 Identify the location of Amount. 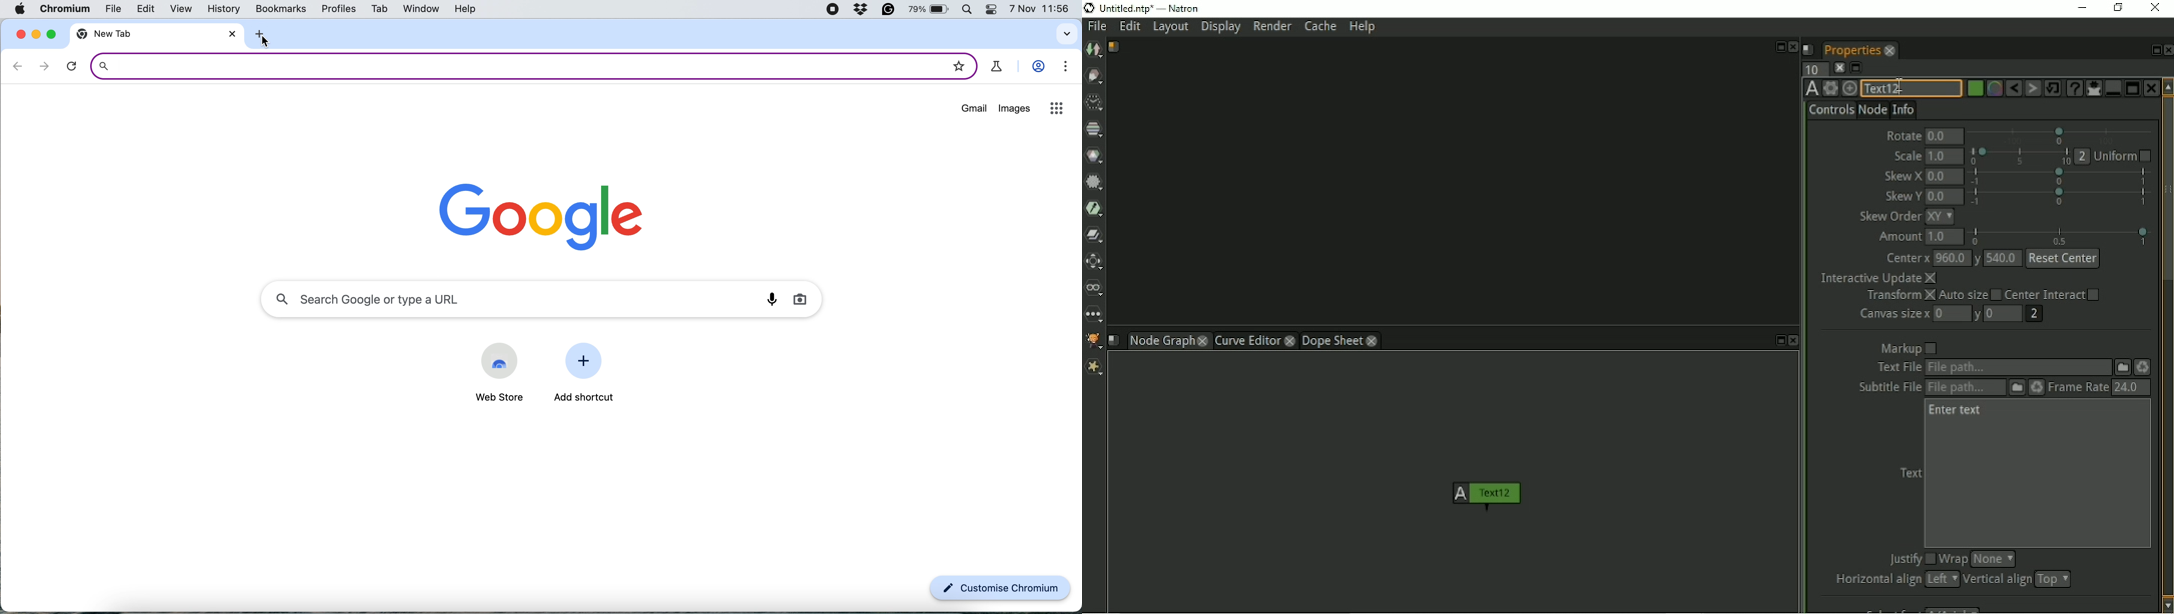
(1896, 237).